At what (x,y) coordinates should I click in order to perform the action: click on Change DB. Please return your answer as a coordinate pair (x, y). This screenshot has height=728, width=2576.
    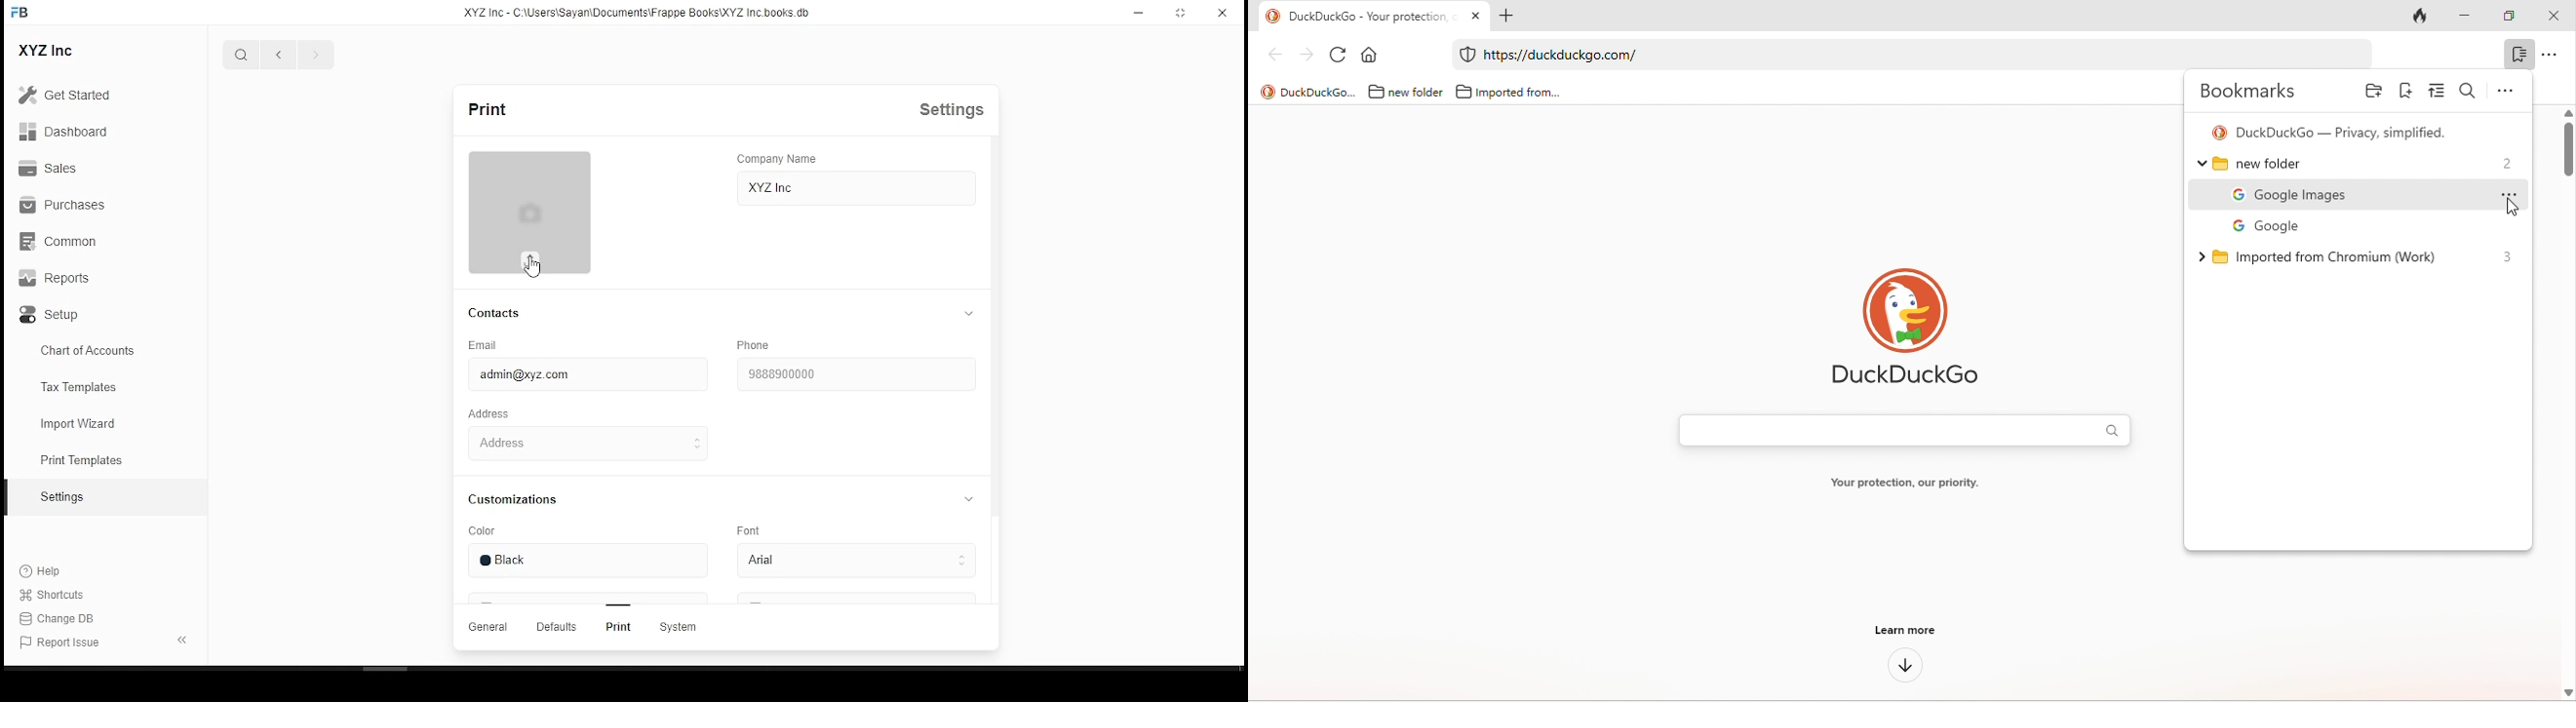
    Looking at the image, I should click on (59, 618).